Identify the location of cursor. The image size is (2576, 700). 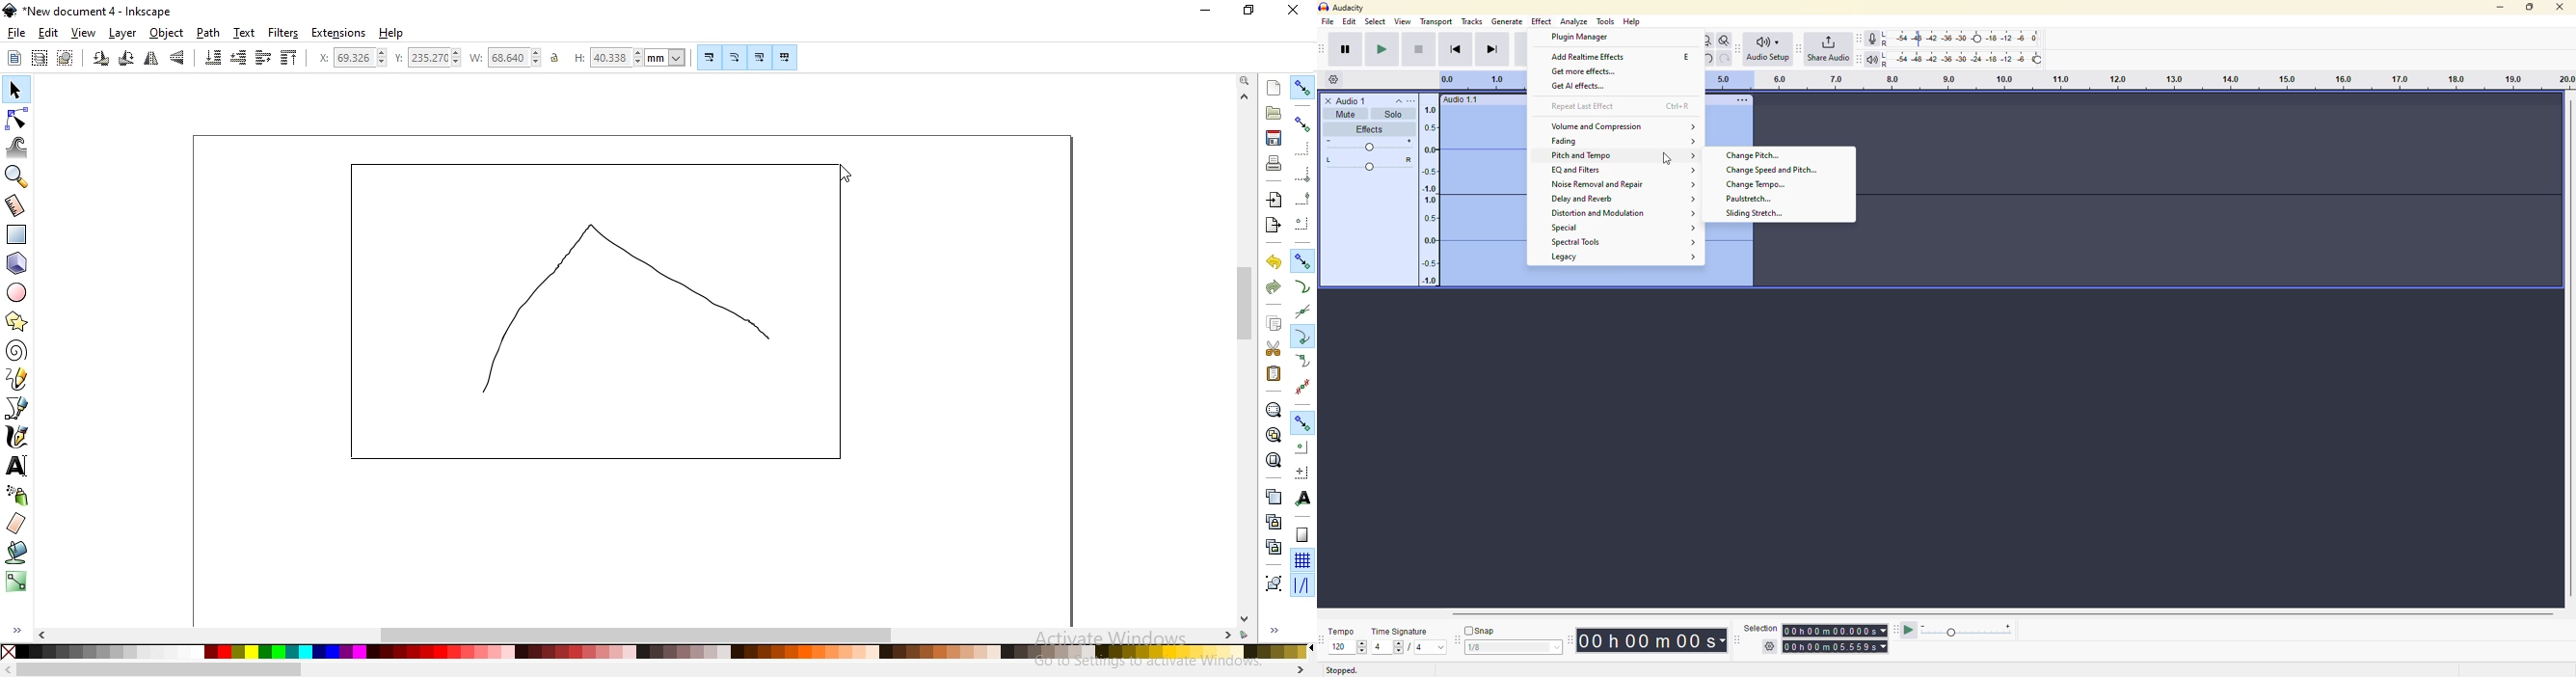
(847, 172).